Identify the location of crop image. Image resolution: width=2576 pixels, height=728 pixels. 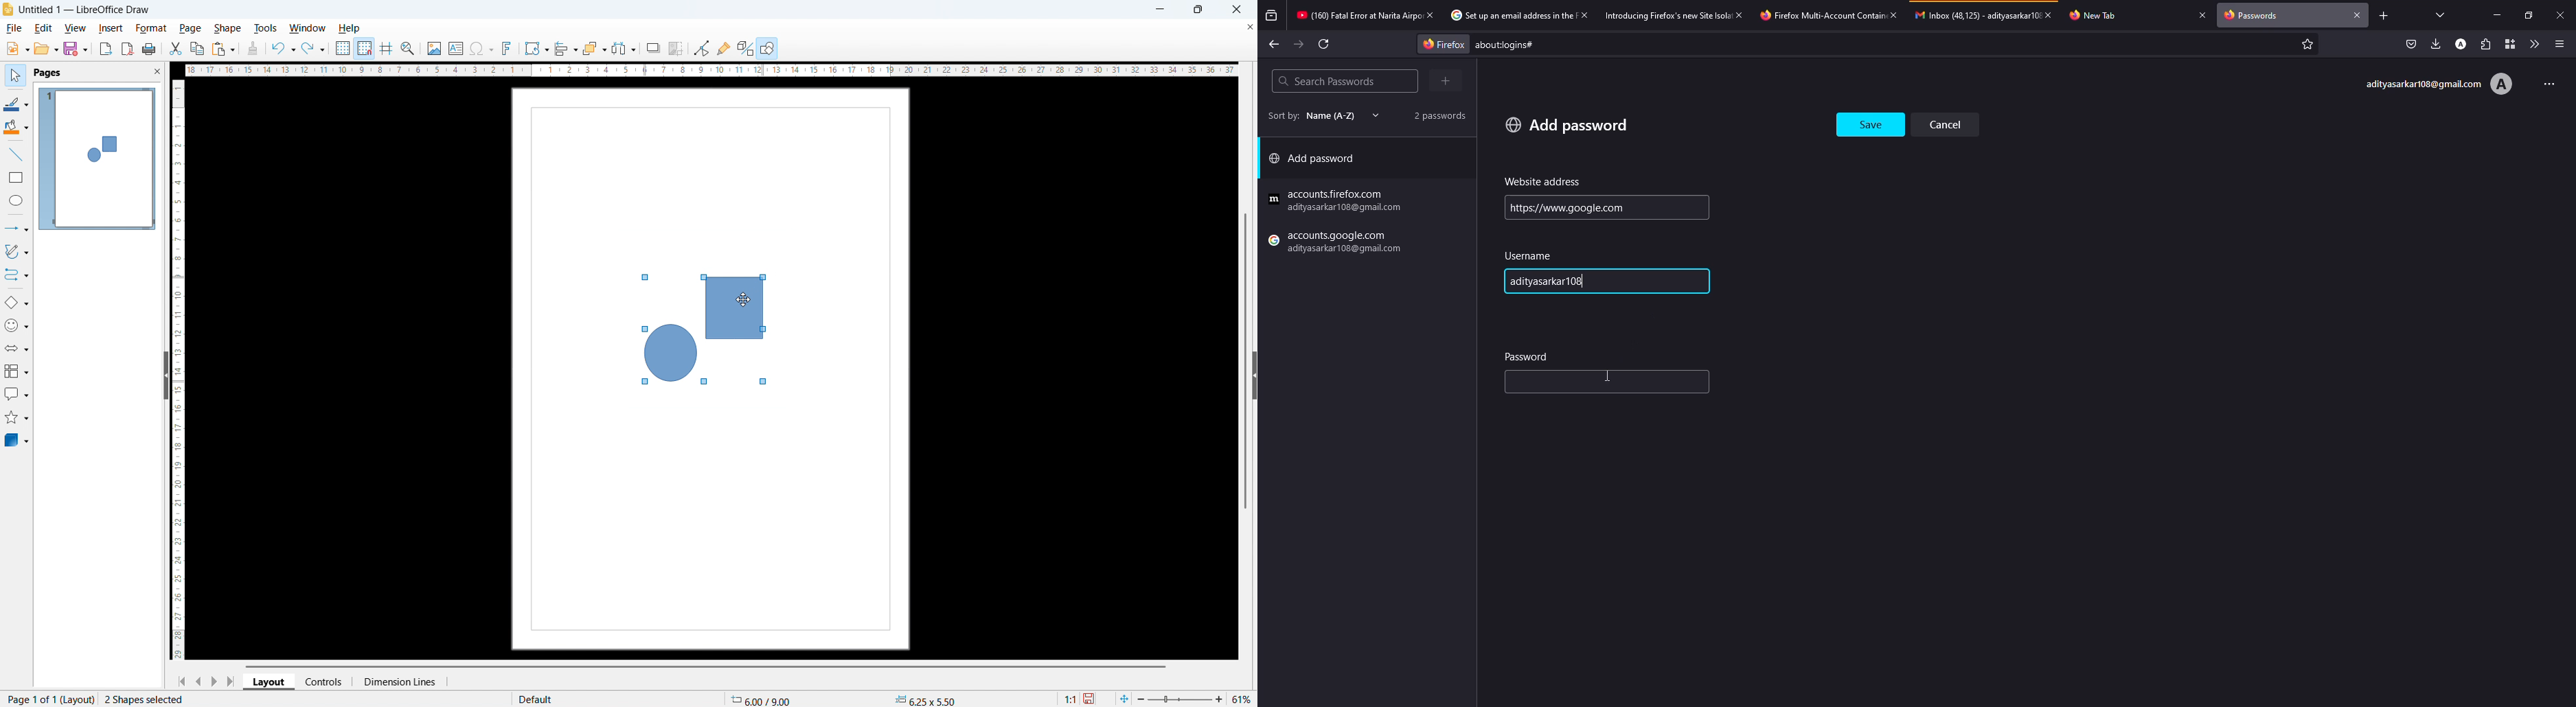
(677, 48).